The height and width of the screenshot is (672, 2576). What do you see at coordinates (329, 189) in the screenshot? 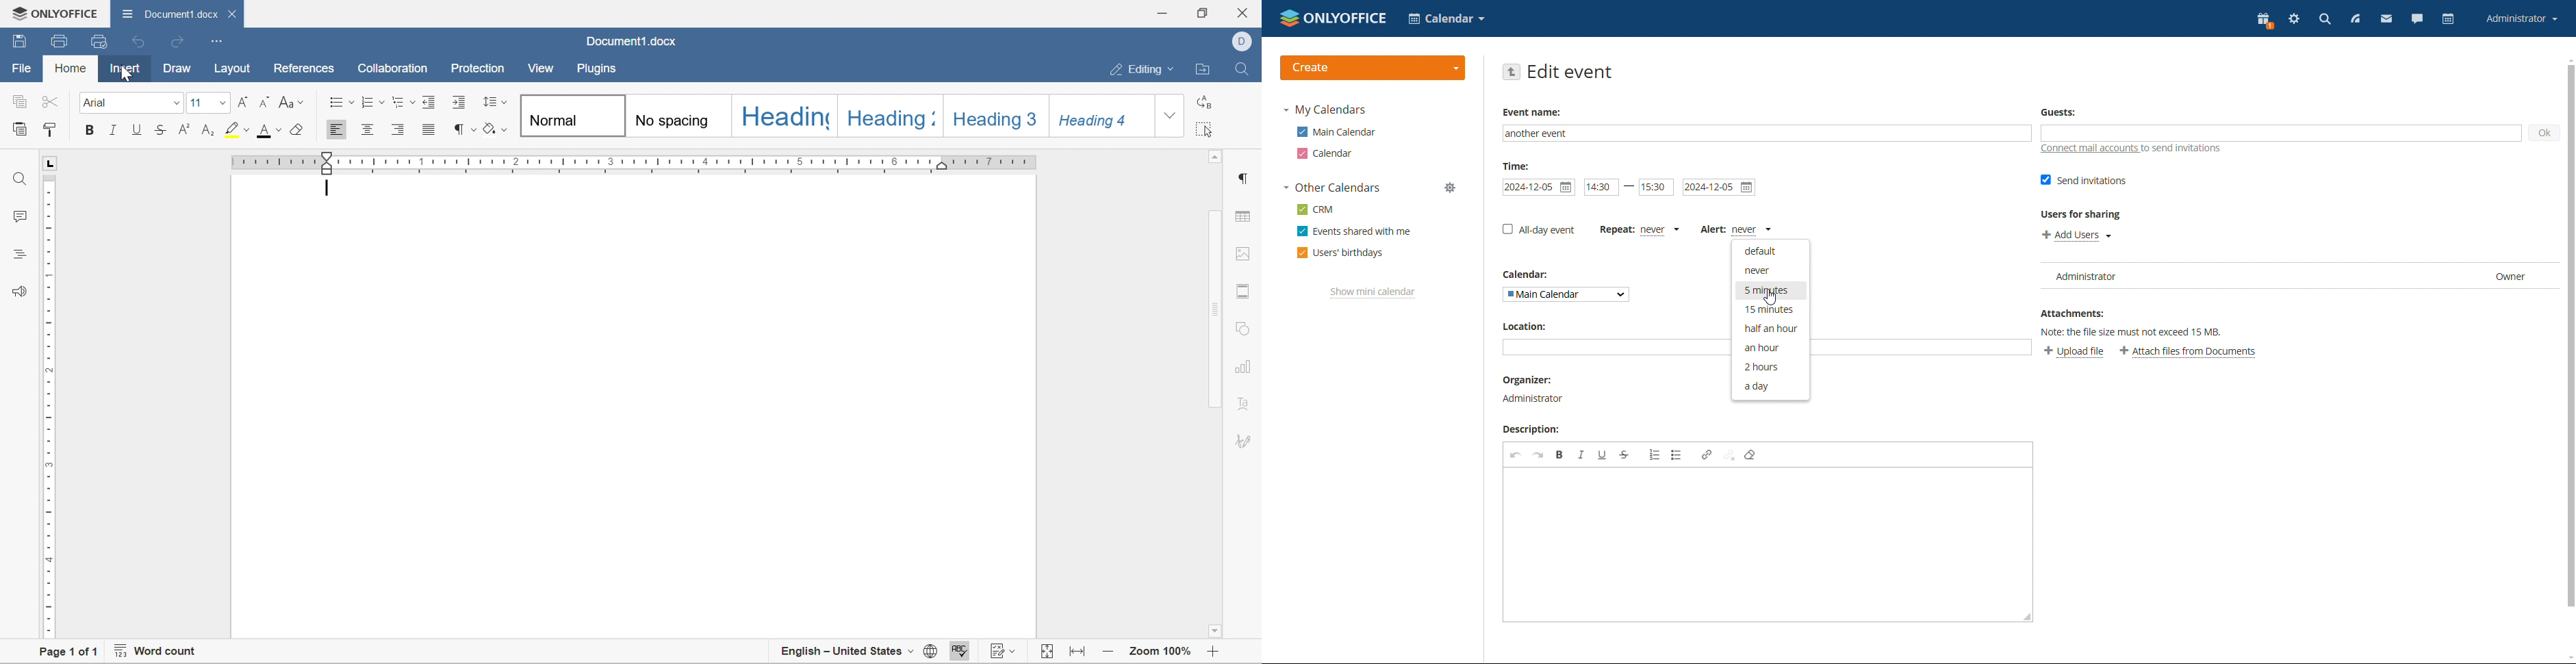
I see `Typing cursor` at bounding box center [329, 189].